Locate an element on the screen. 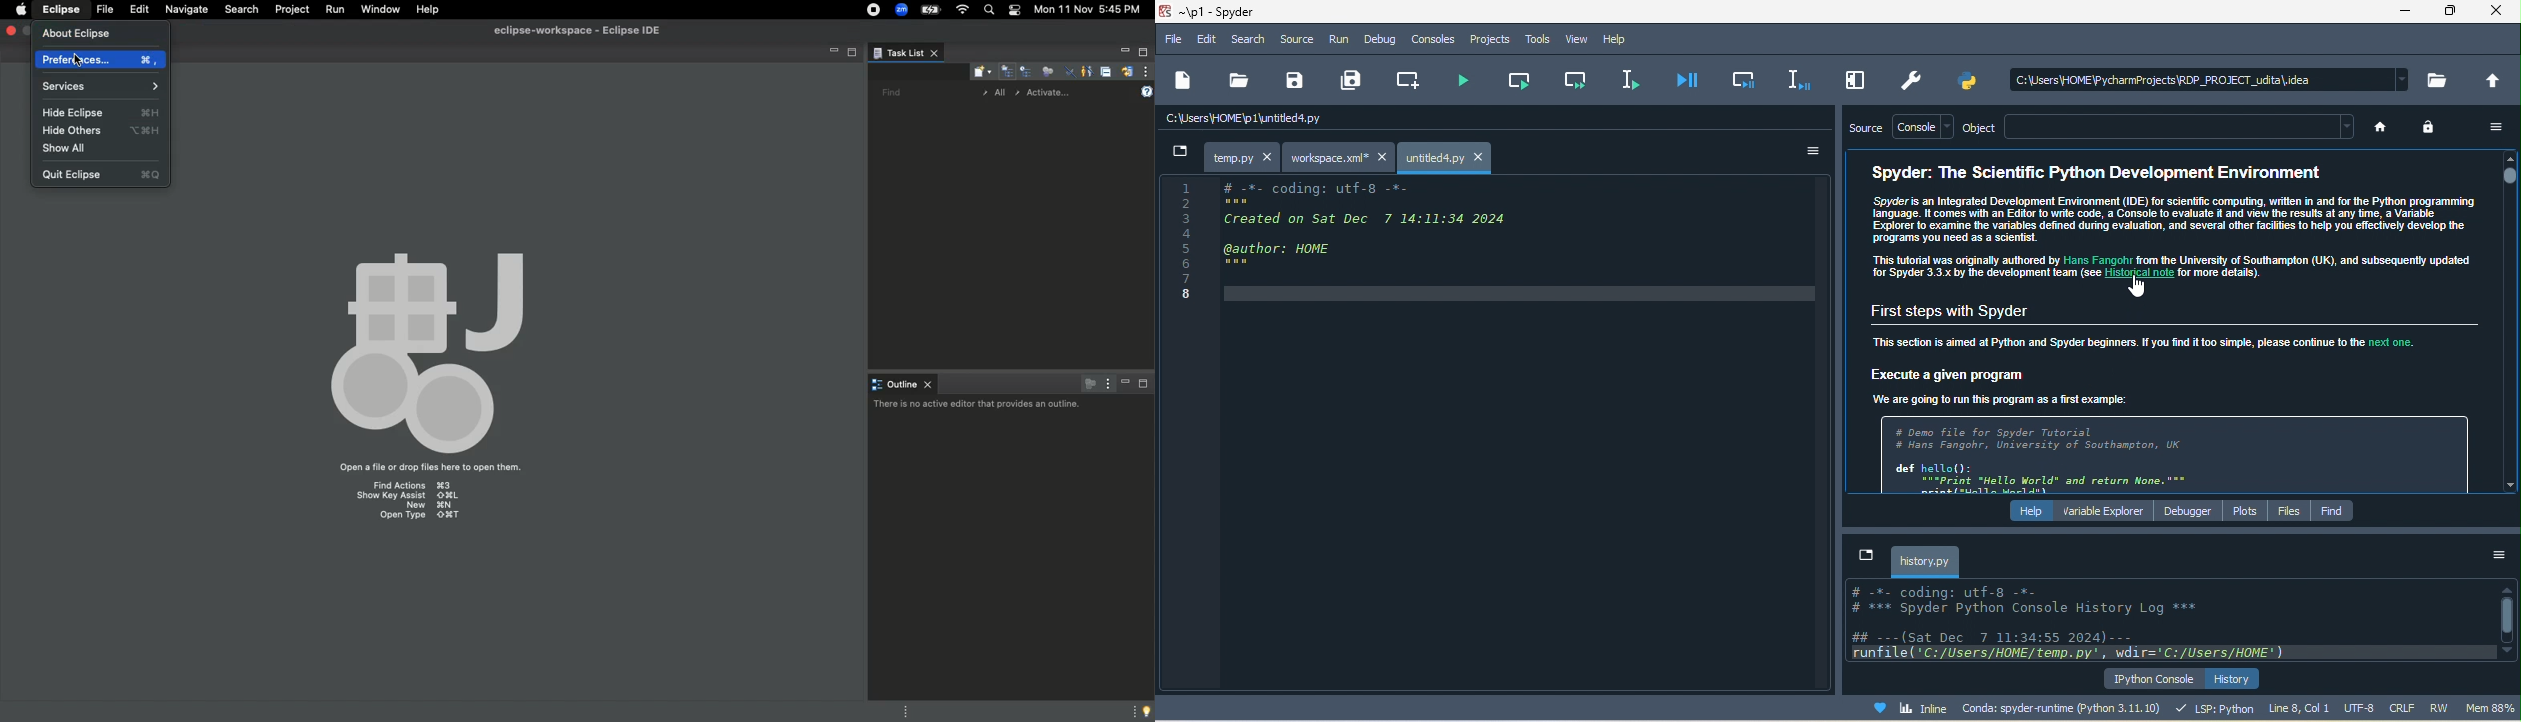  consoles is located at coordinates (1434, 40).